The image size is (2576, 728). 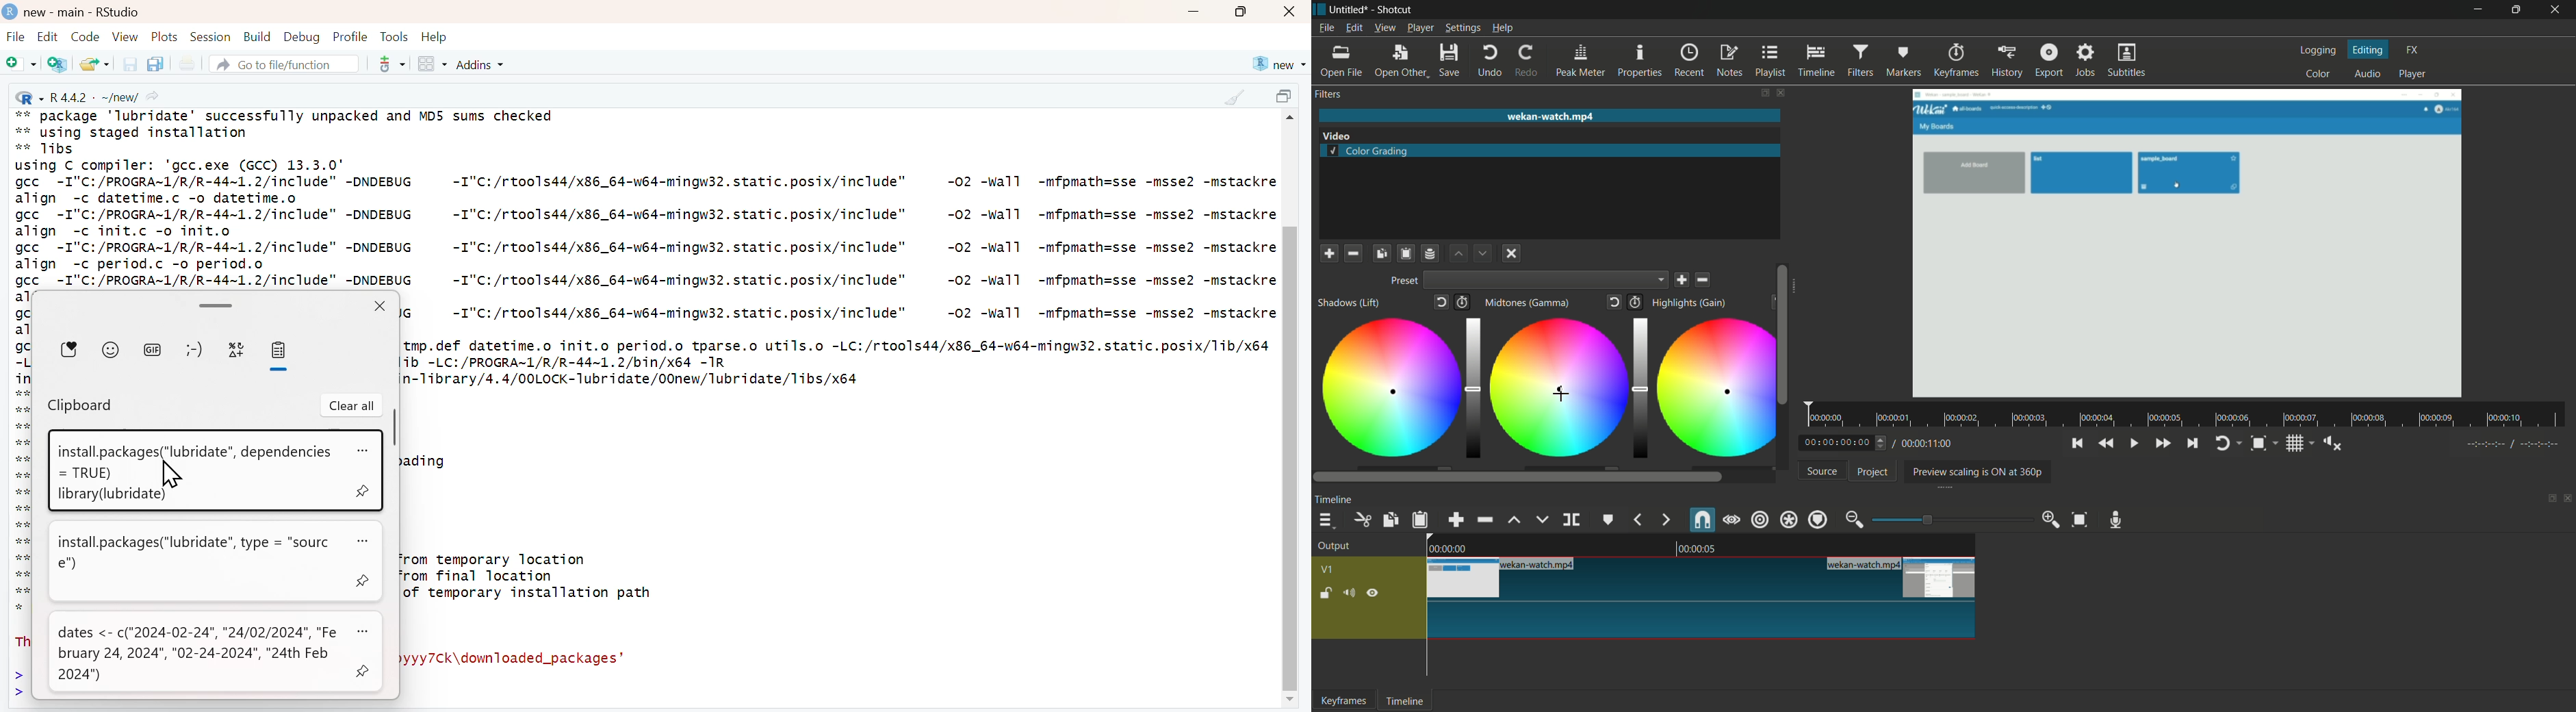 I want to click on View, so click(x=125, y=36).